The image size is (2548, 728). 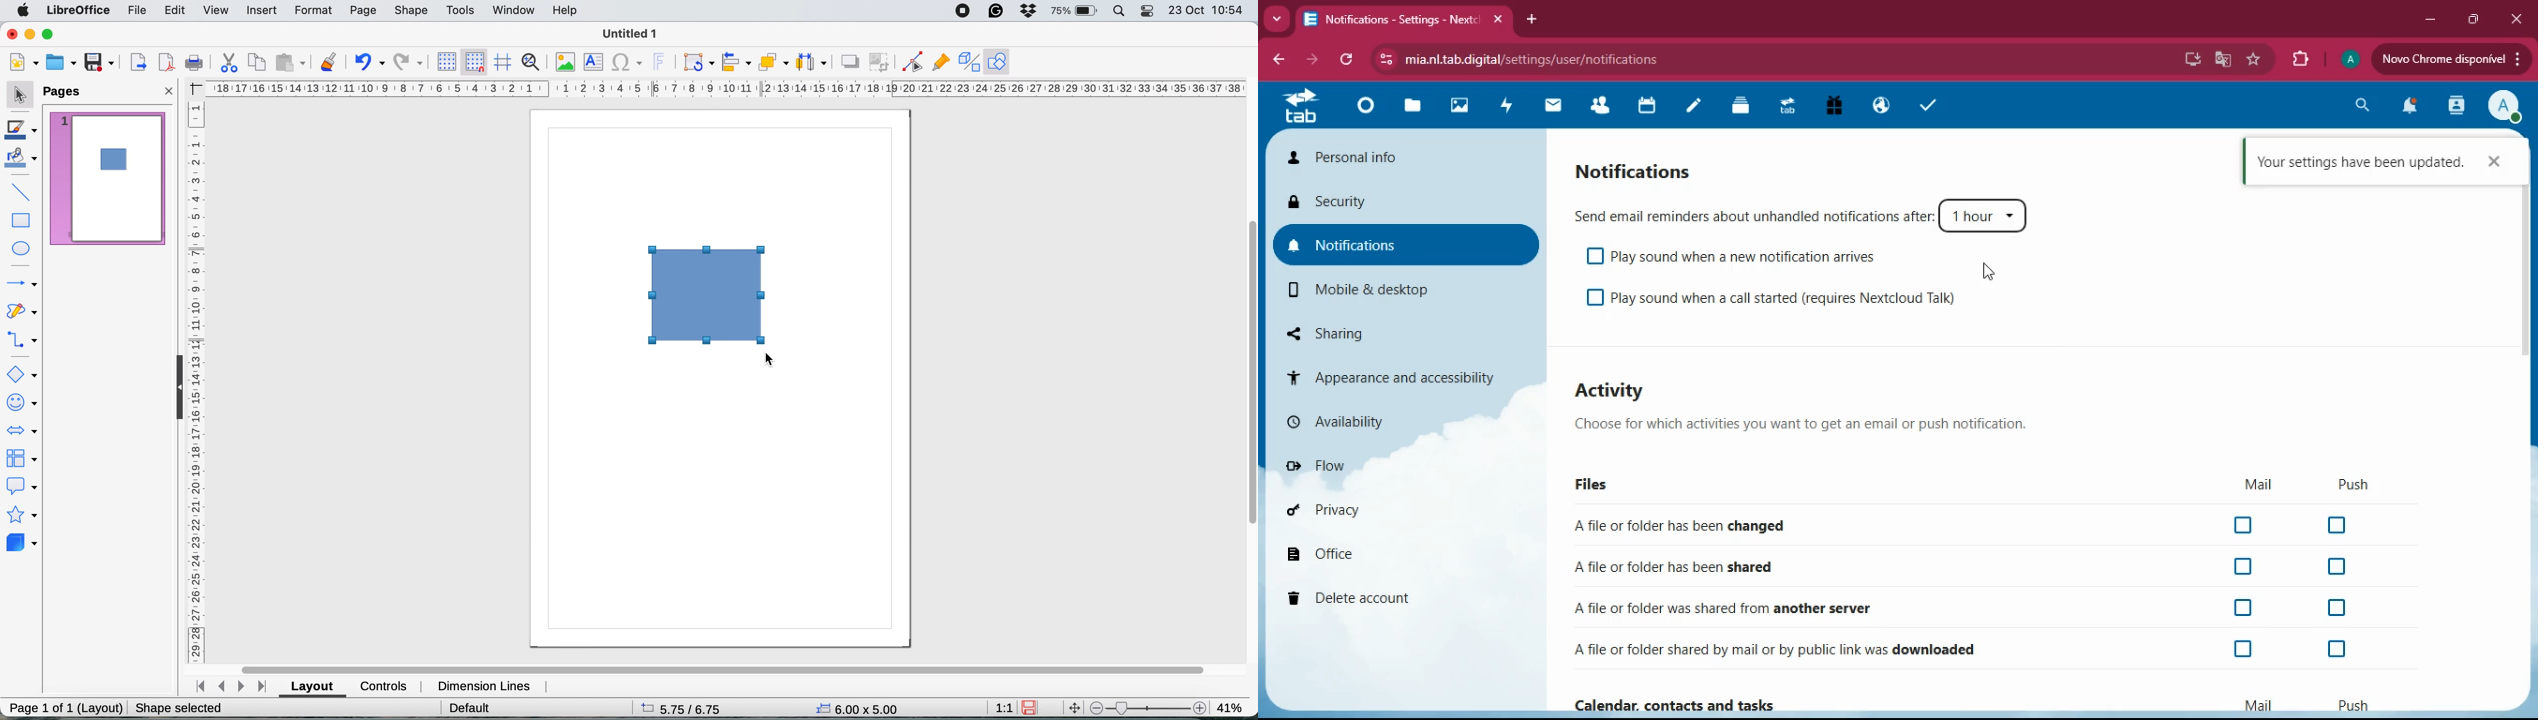 What do you see at coordinates (1754, 256) in the screenshot?
I see `playsound` at bounding box center [1754, 256].